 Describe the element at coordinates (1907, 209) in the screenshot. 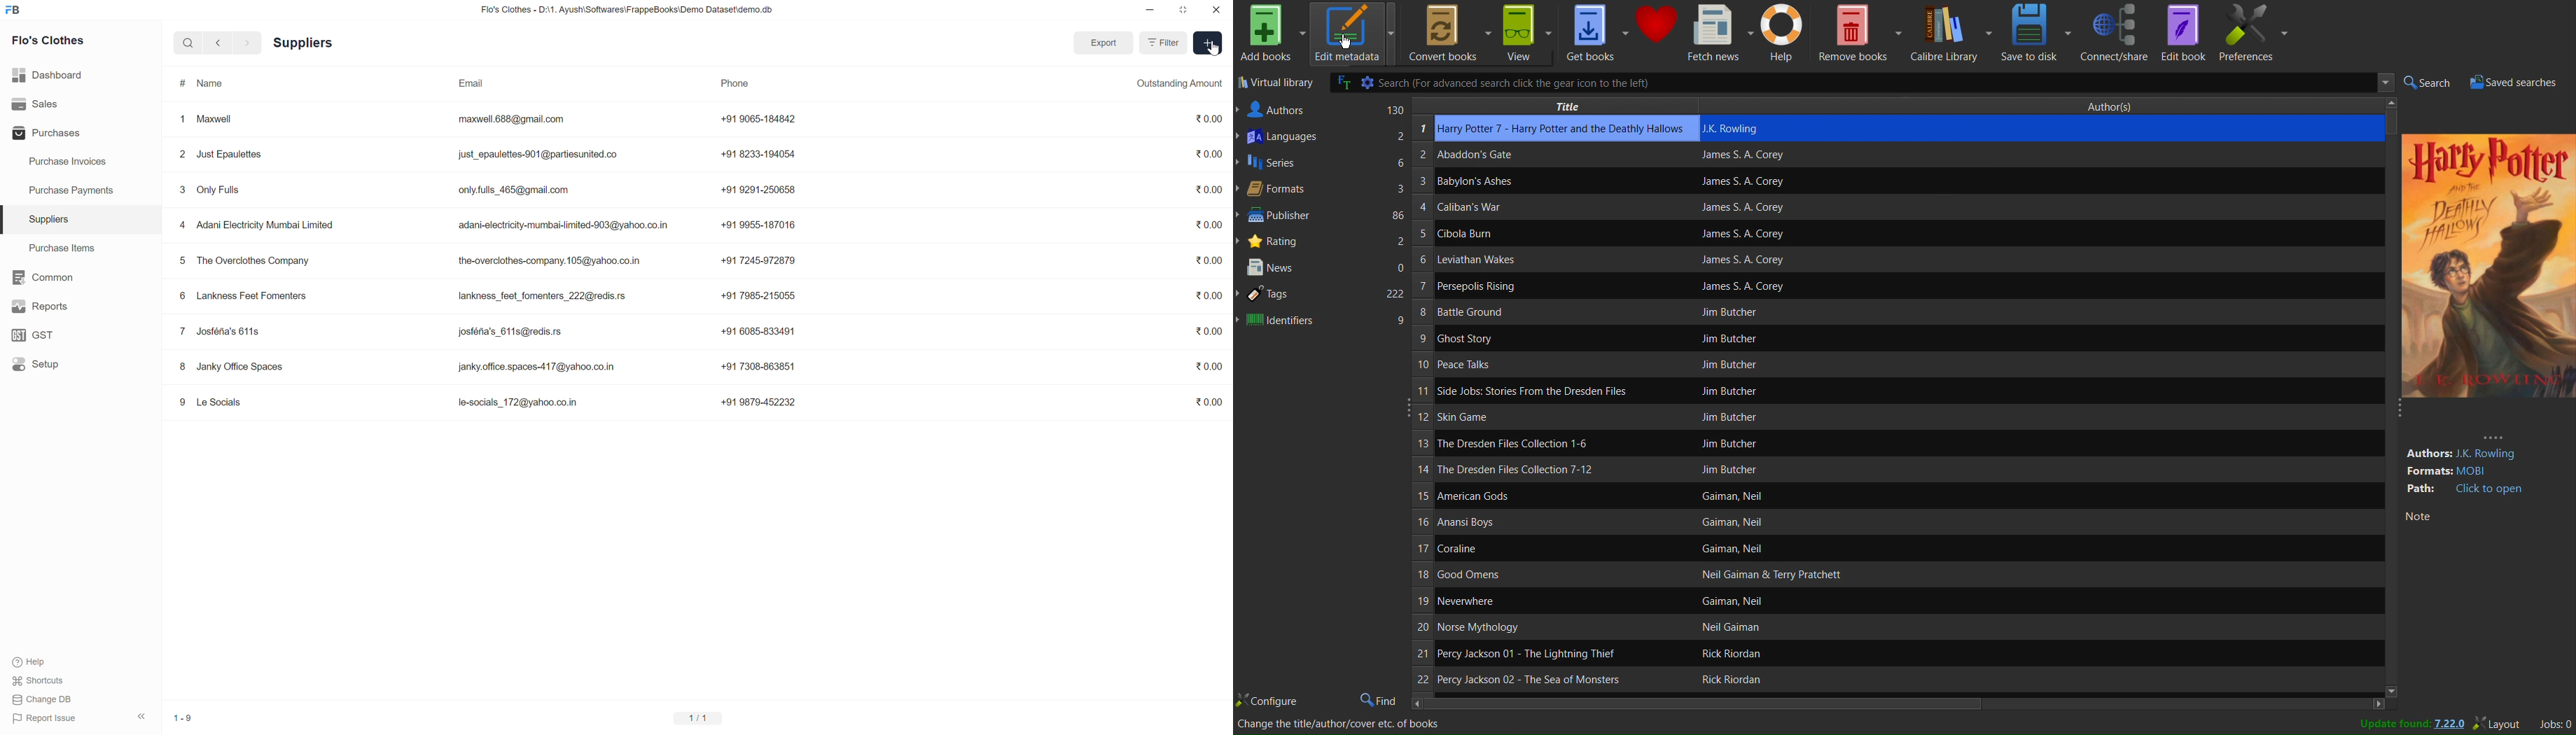

I see `Author’s name` at that location.